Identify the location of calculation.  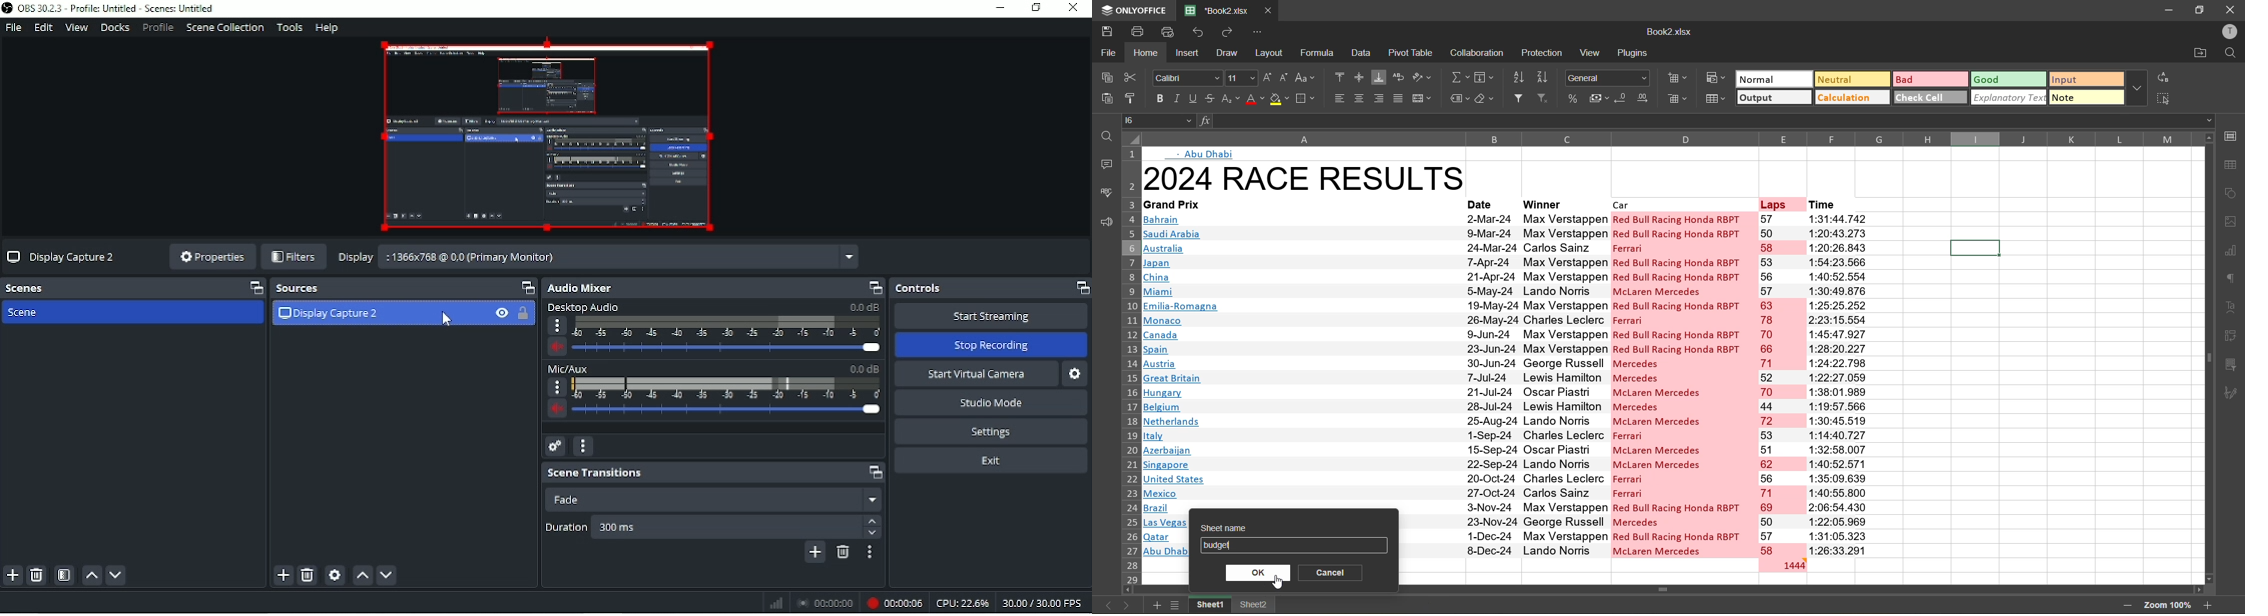
(1852, 97).